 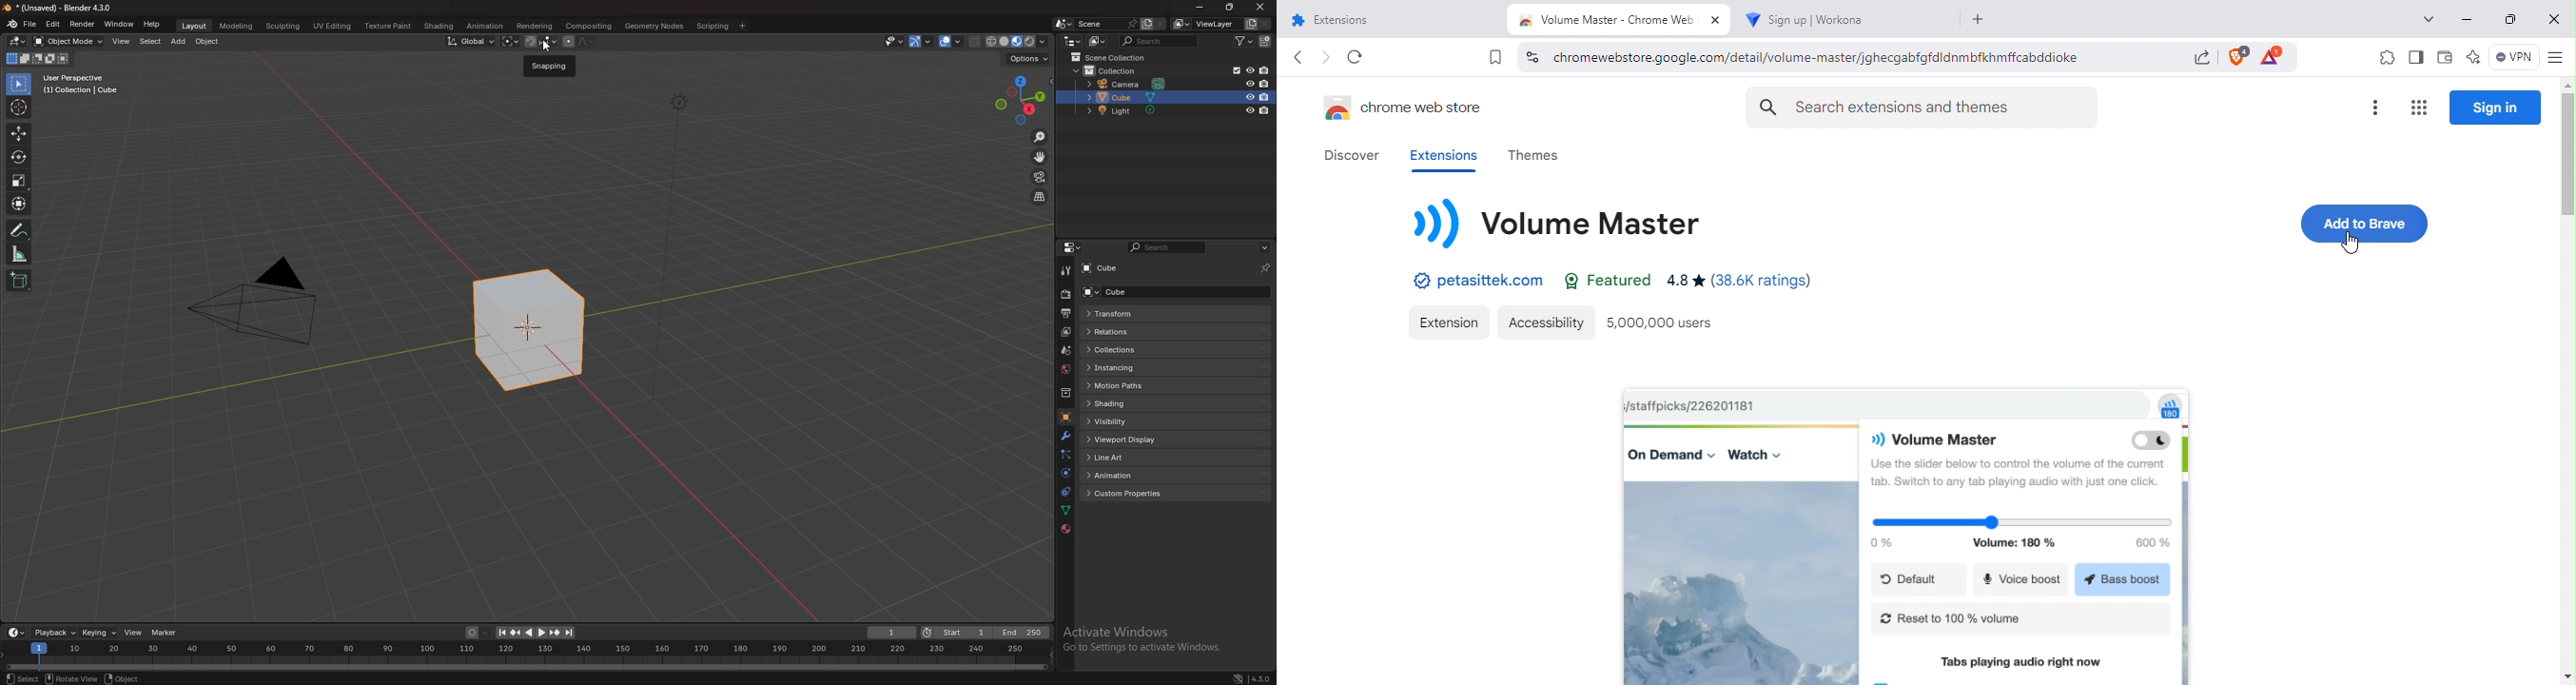 What do you see at coordinates (1065, 454) in the screenshot?
I see `particles` at bounding box center [1065, 454].